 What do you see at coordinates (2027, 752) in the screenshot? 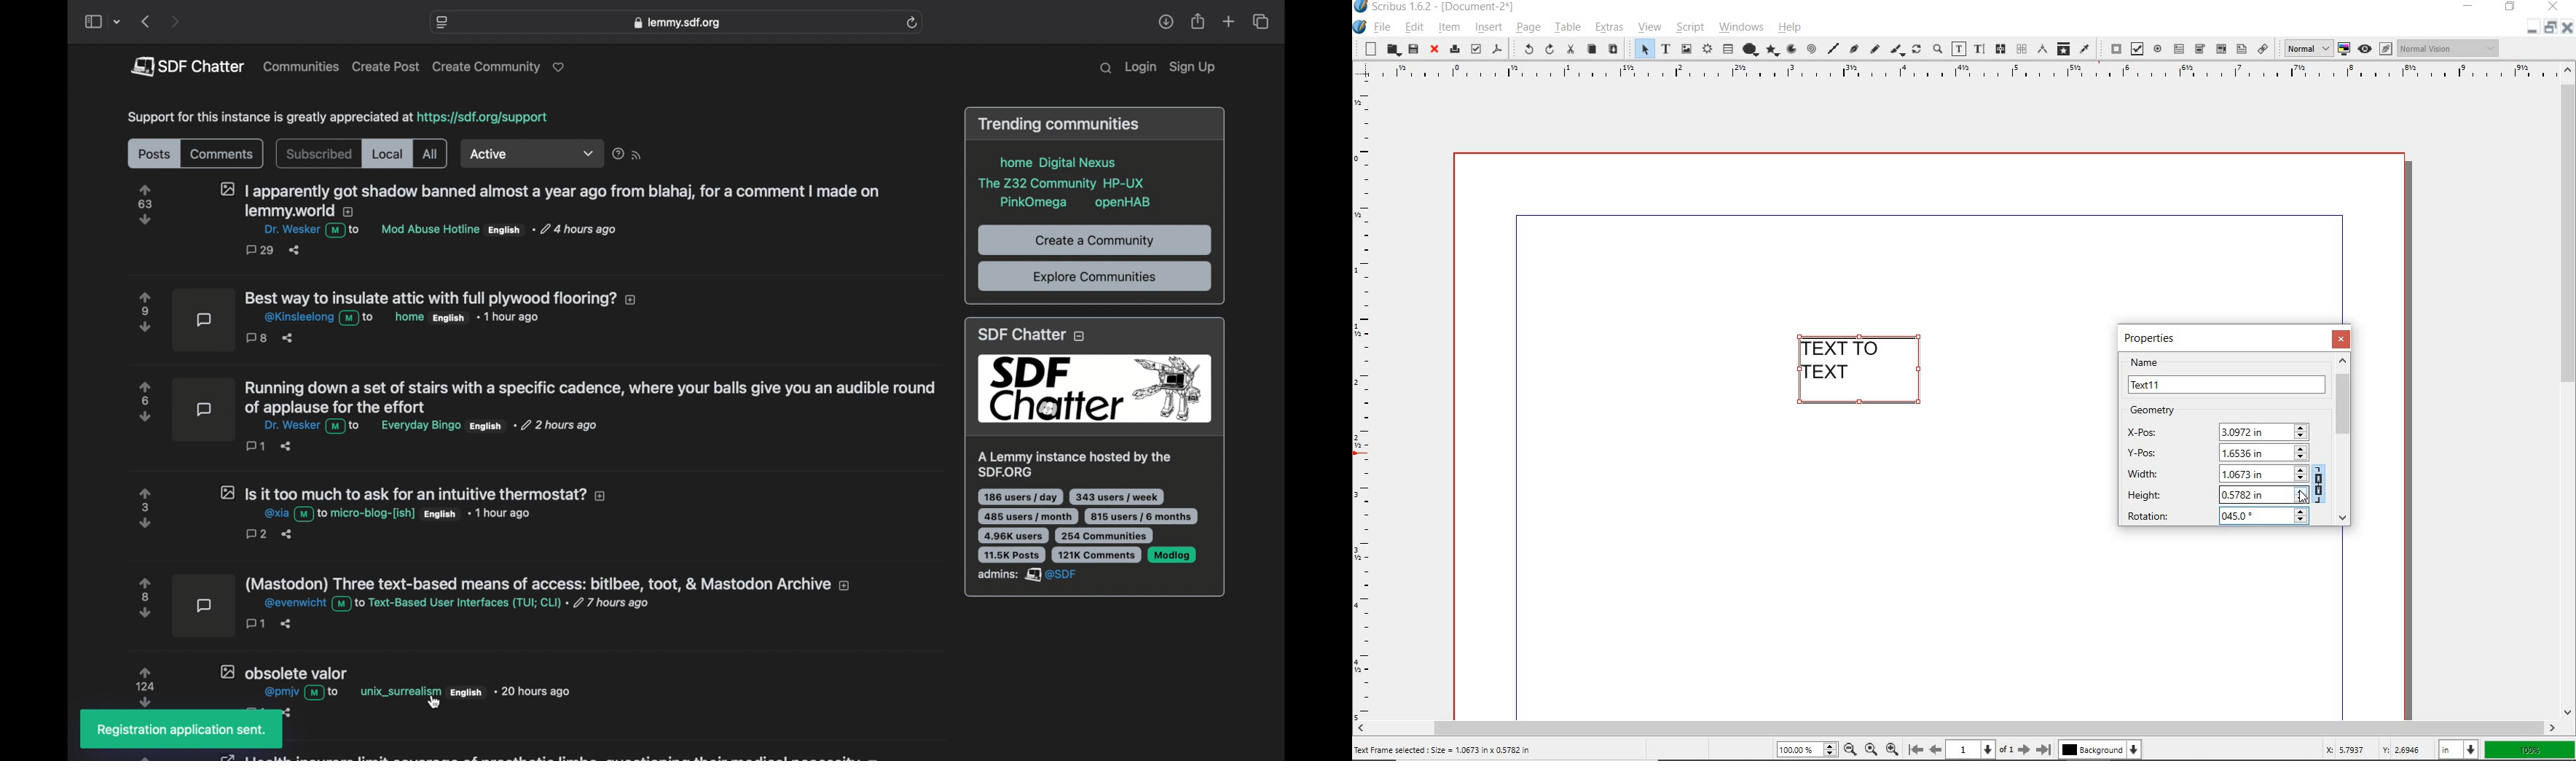
I see `move to next` at bounding box center [2027, 752].